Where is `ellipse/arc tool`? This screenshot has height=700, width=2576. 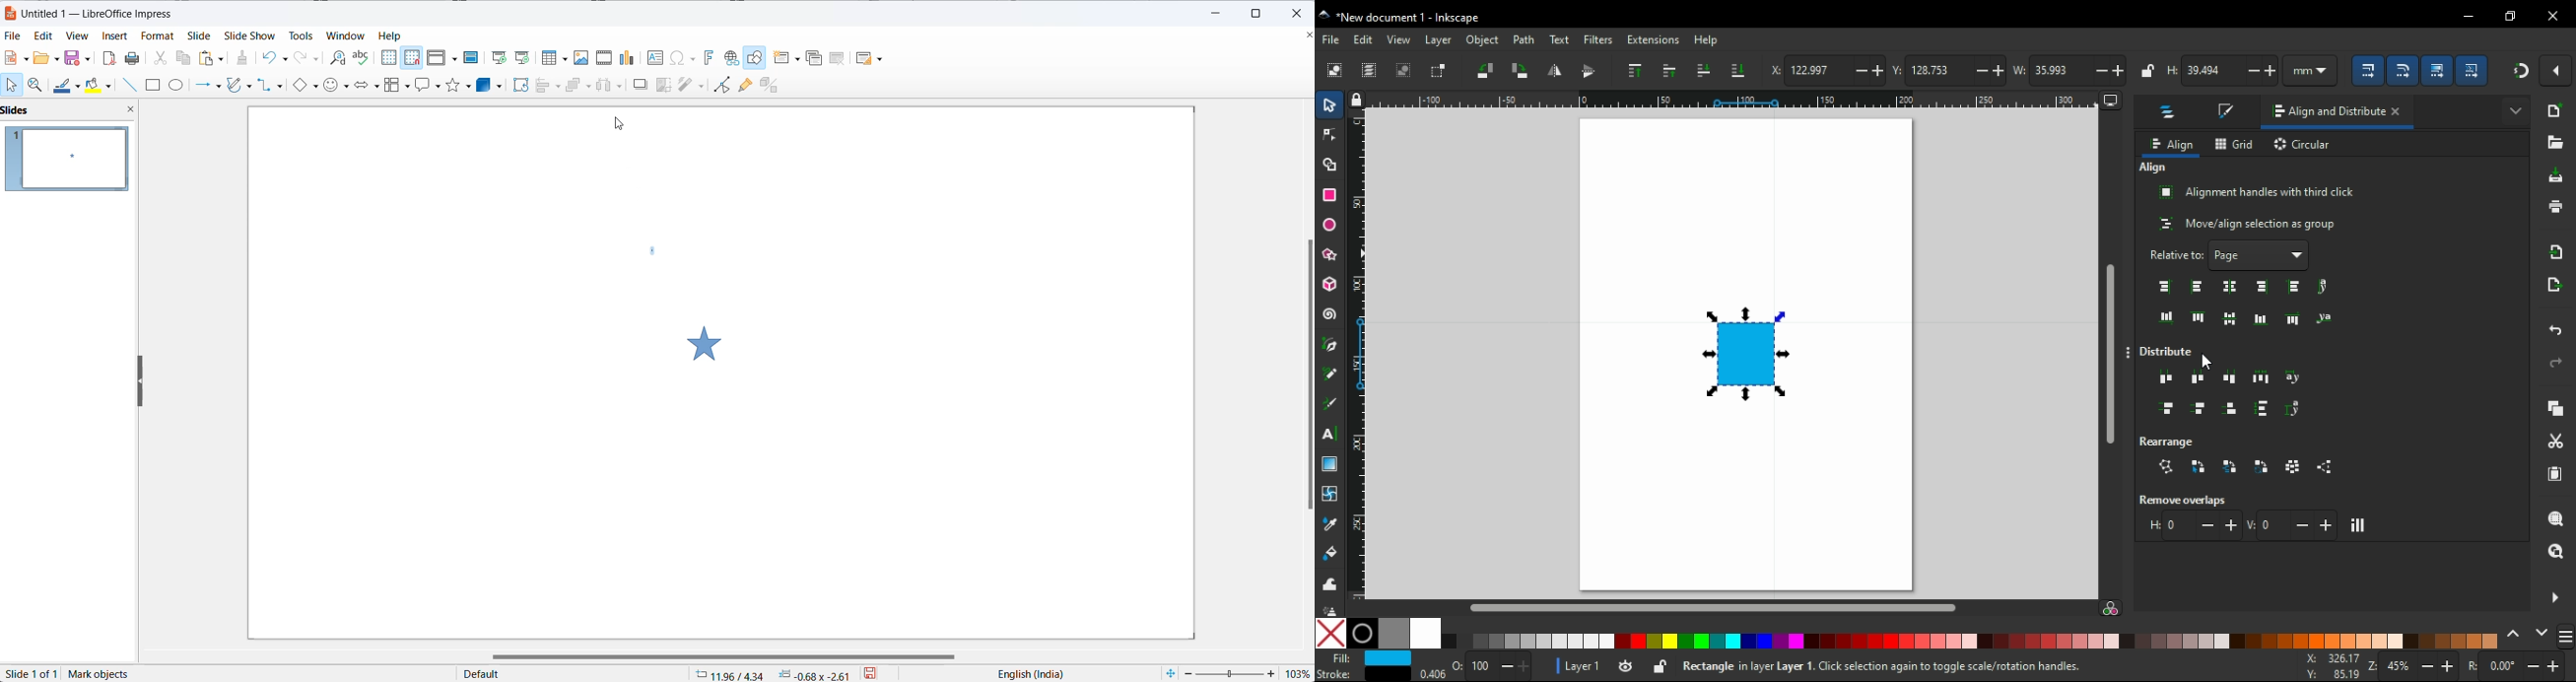 ellipse/arc tool is located at coordinates (1330, 222).